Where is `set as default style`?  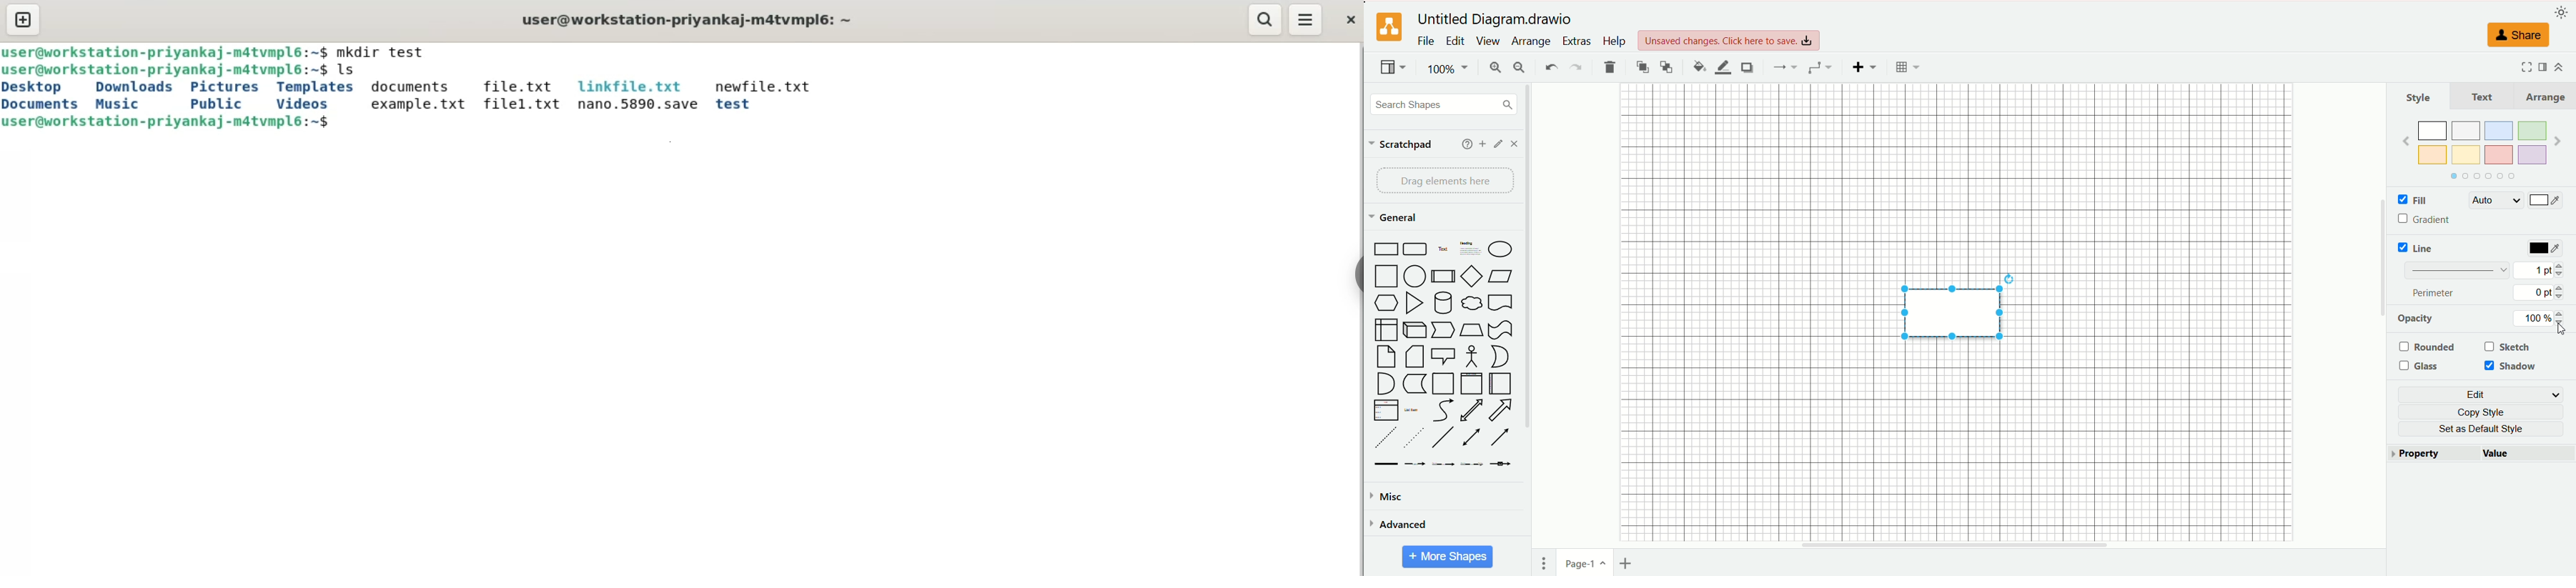
set as default style is located at coordinates (2488, 429).